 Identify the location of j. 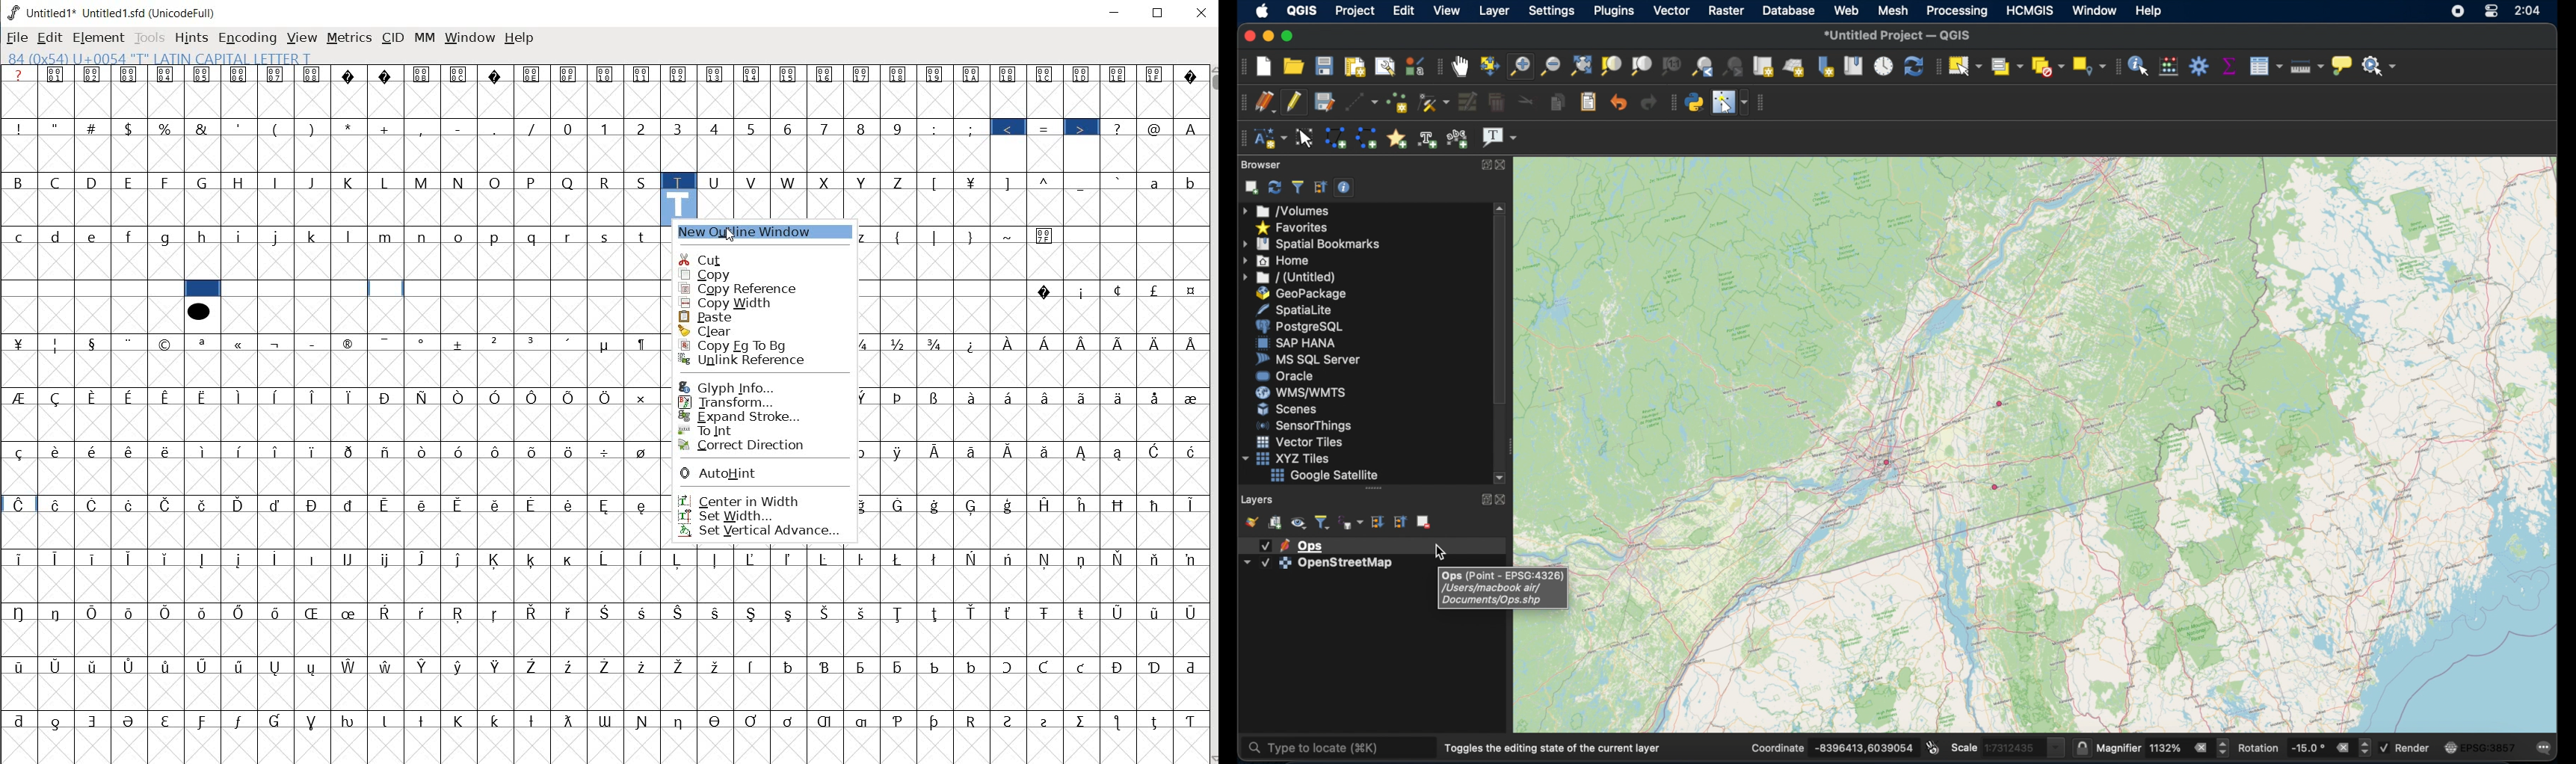
(277, 235).